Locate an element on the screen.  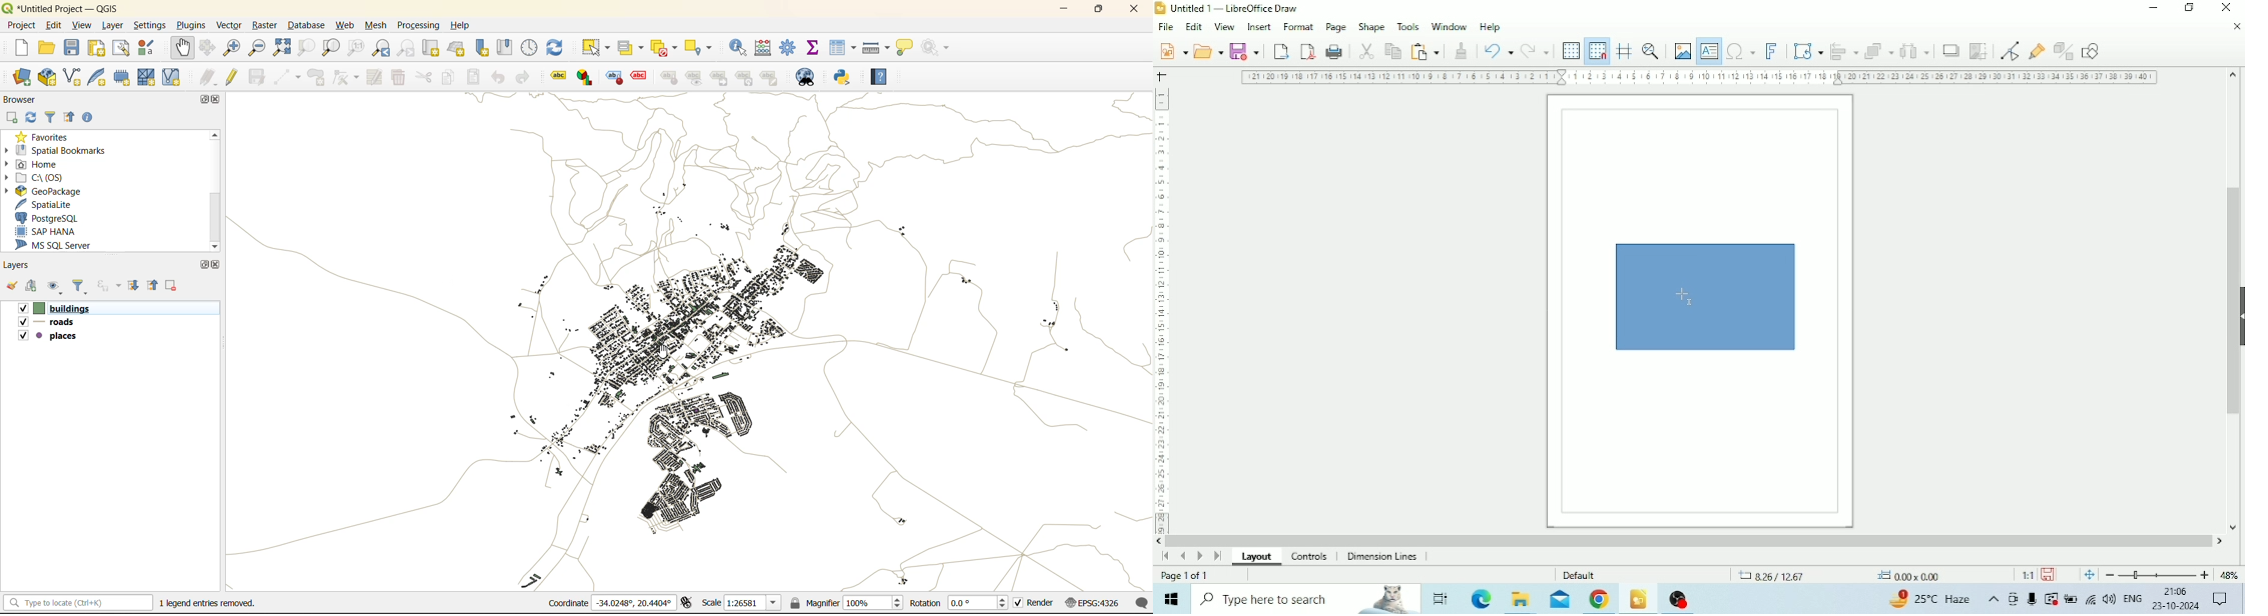
maximize is located at coordinates (201, 102).